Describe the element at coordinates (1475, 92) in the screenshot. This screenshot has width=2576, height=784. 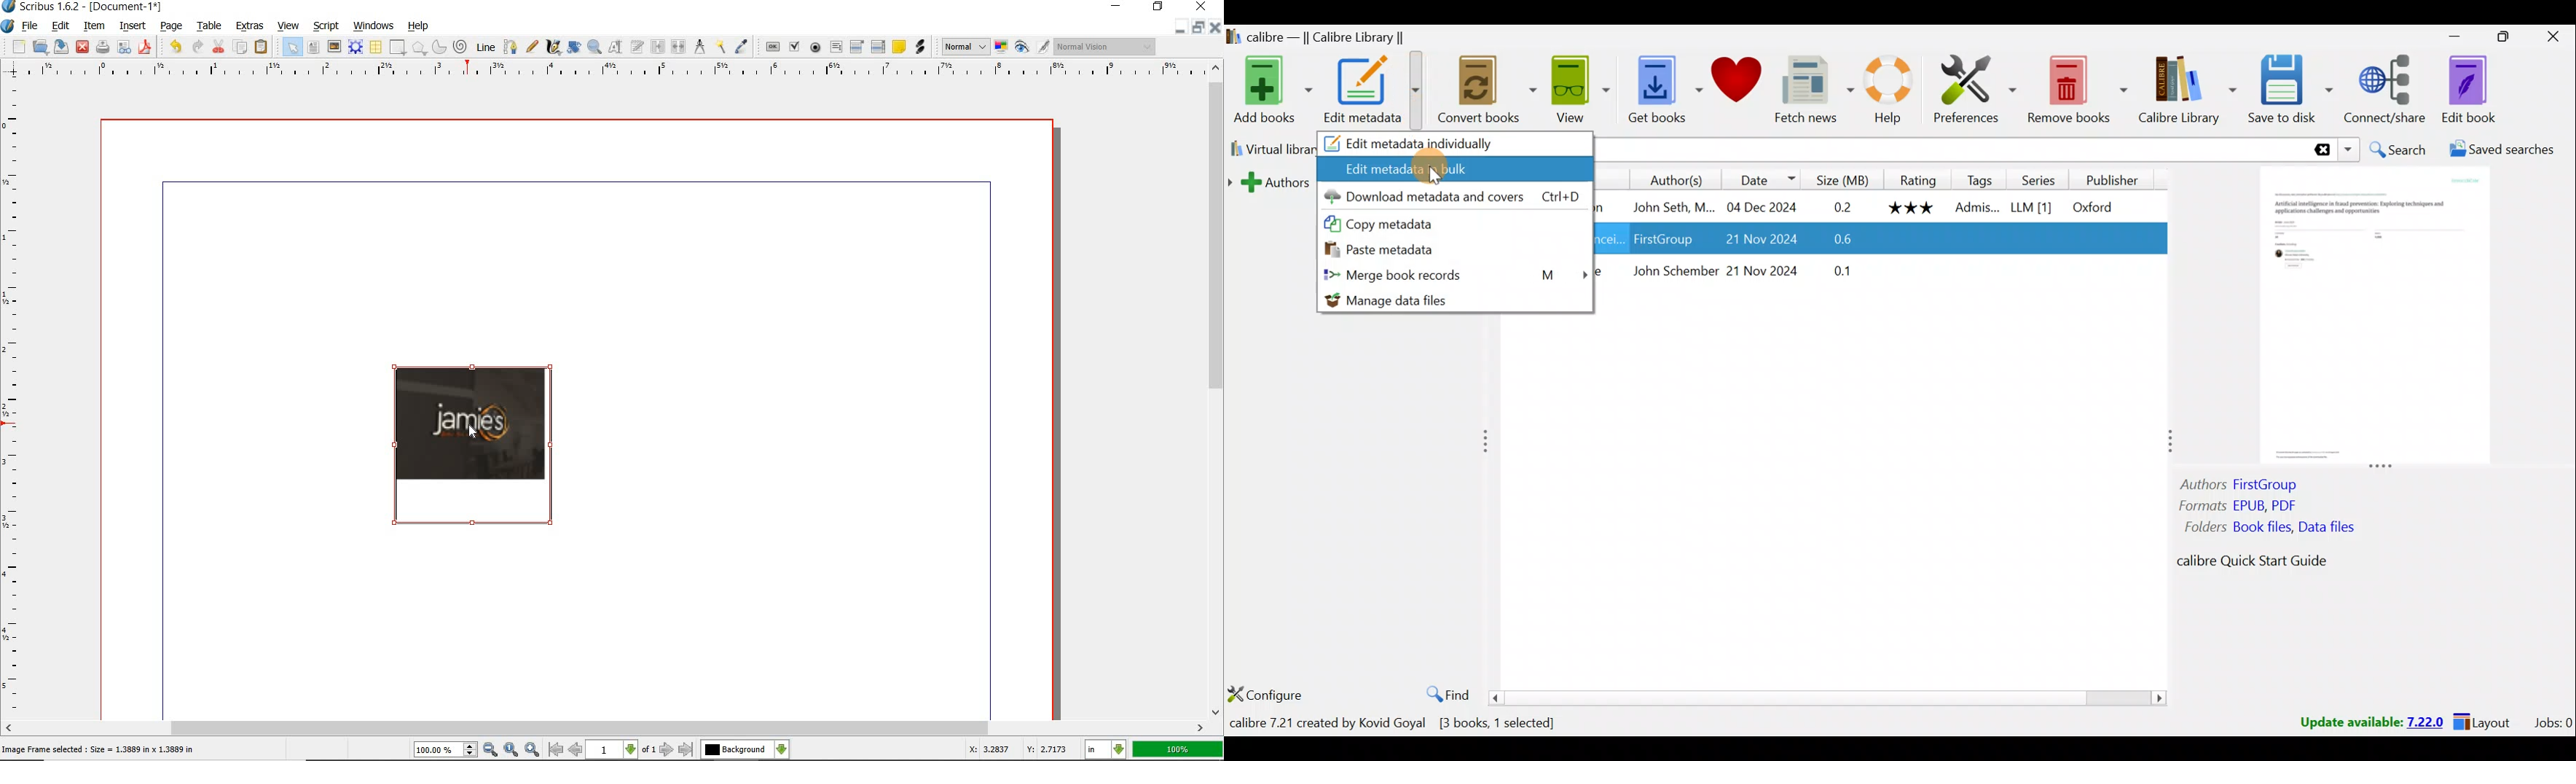
I see `Convert books` at that location.